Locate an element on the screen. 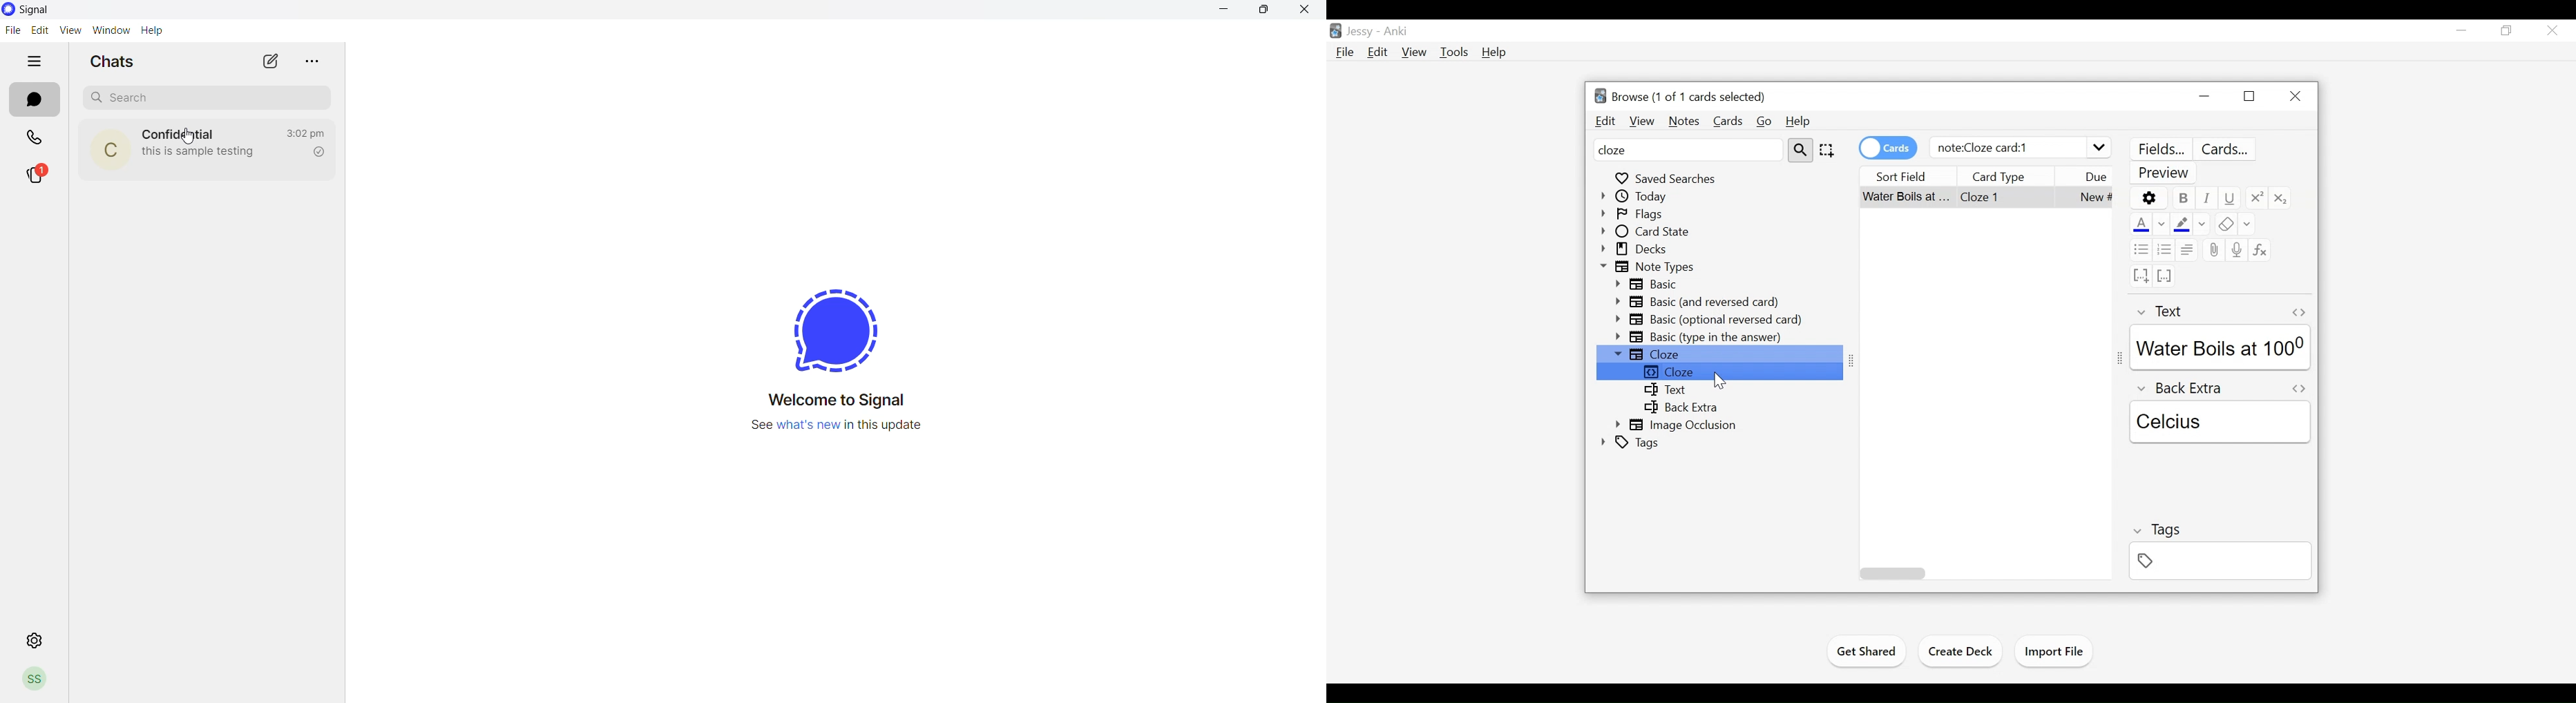 The height and width of the screenshot is (728, 2576). new message is located at coordinates (273, 61).